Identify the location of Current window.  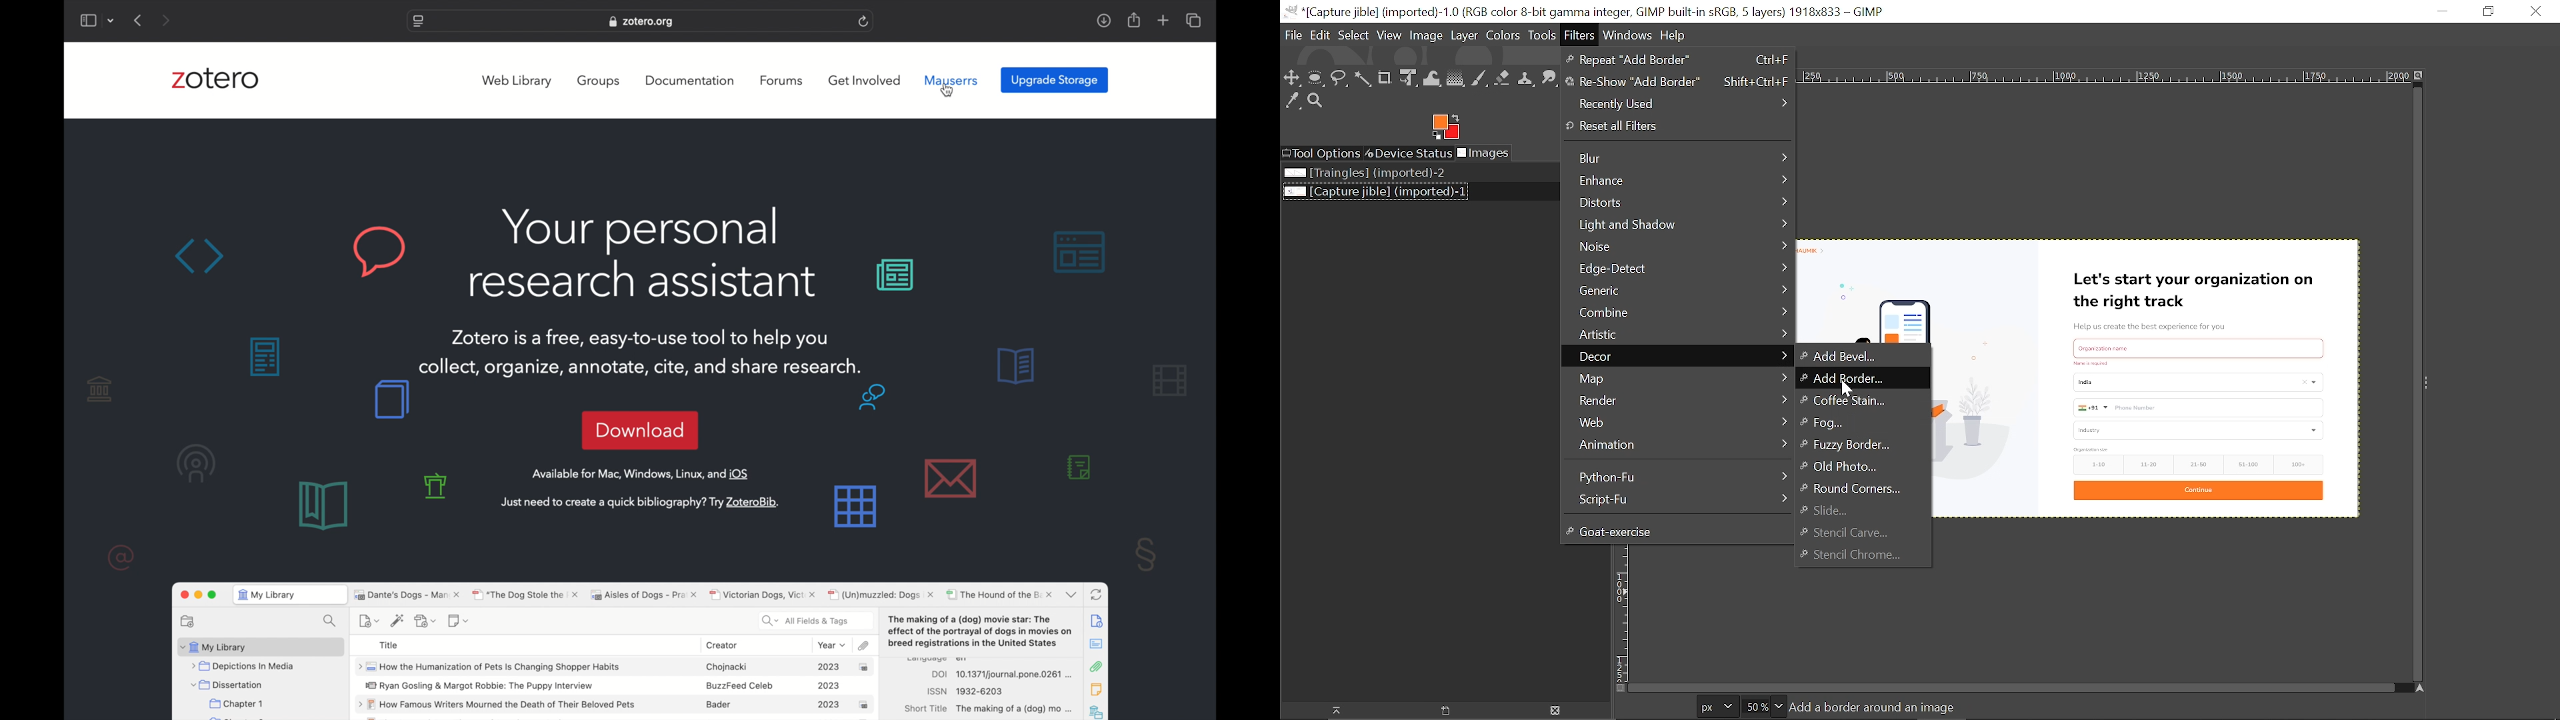
(1590, 12).